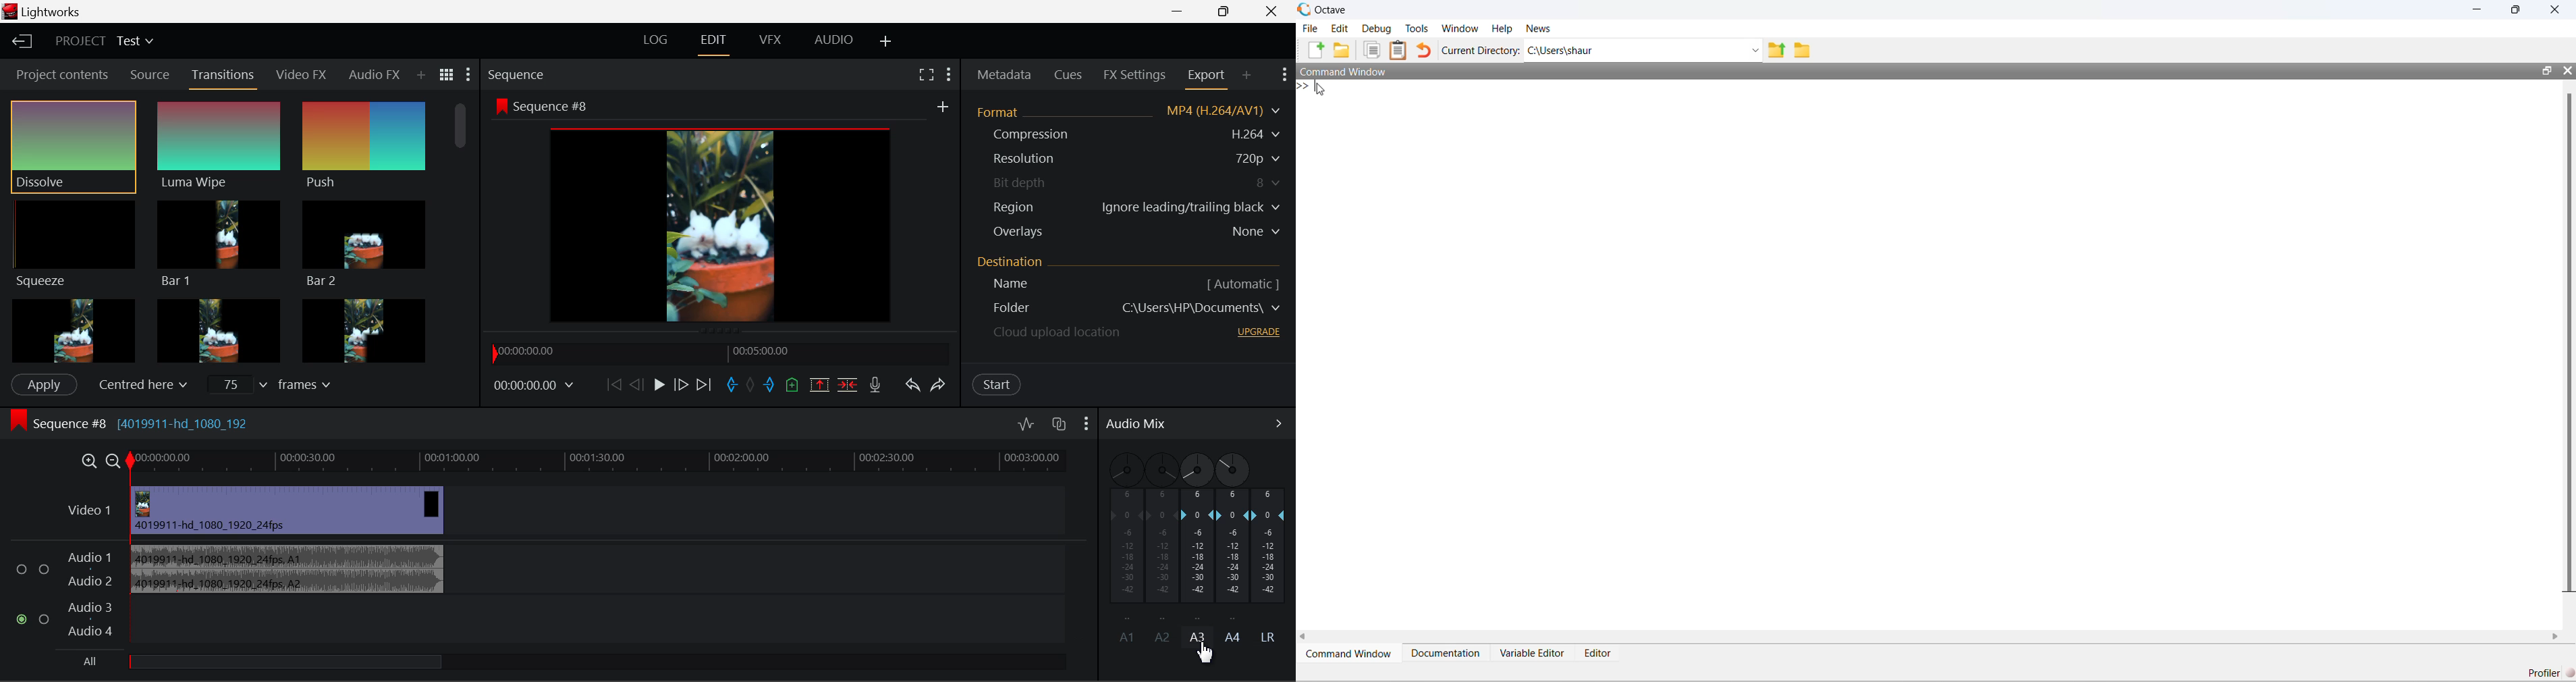 This screenshot has width=2576, height=700. I want to click on Go Forward, so click(682, 385).